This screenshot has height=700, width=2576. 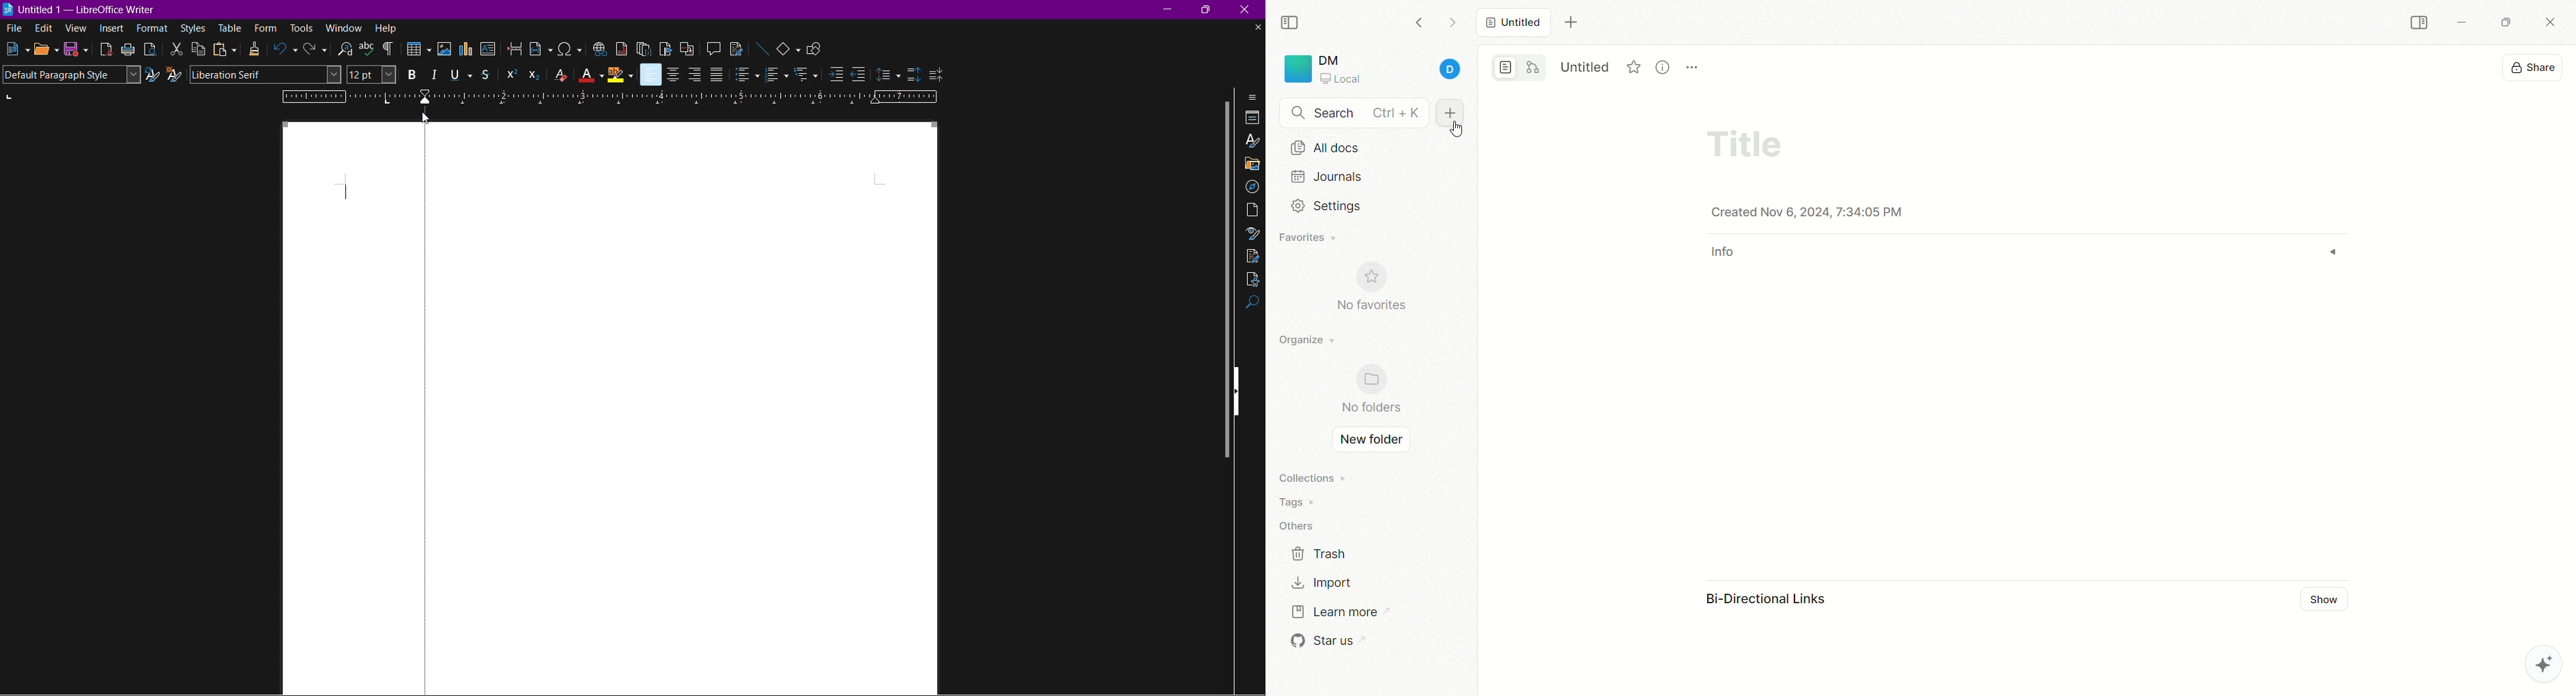 I want to click on Select Outline Format, so click(x=806, y=75).